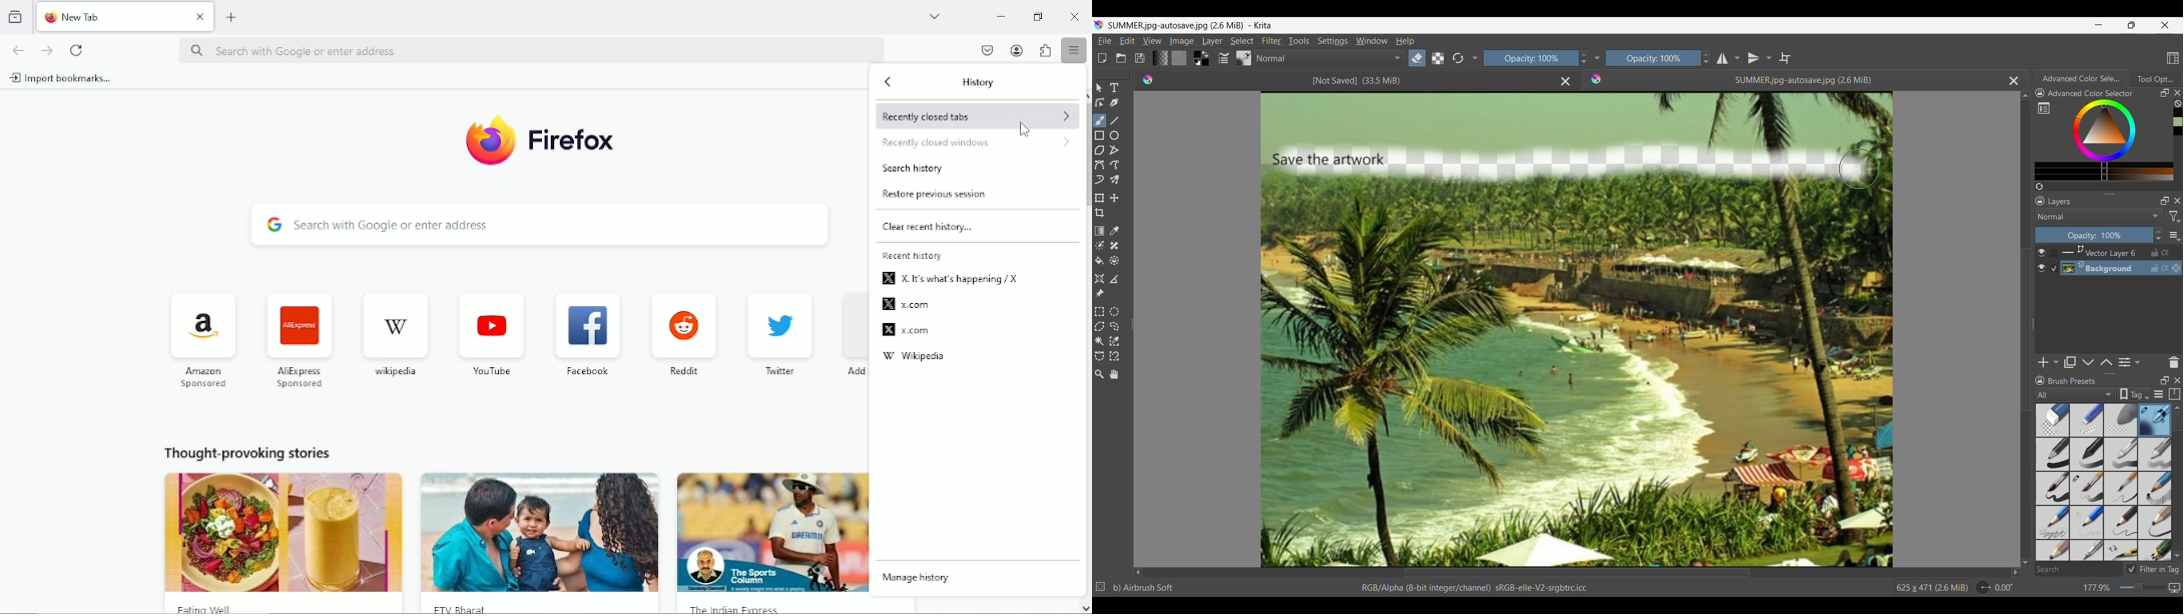  What do you see at coordinates (580, 327) in the screenshot?
I see `icon` at bounding box center [580, 327].